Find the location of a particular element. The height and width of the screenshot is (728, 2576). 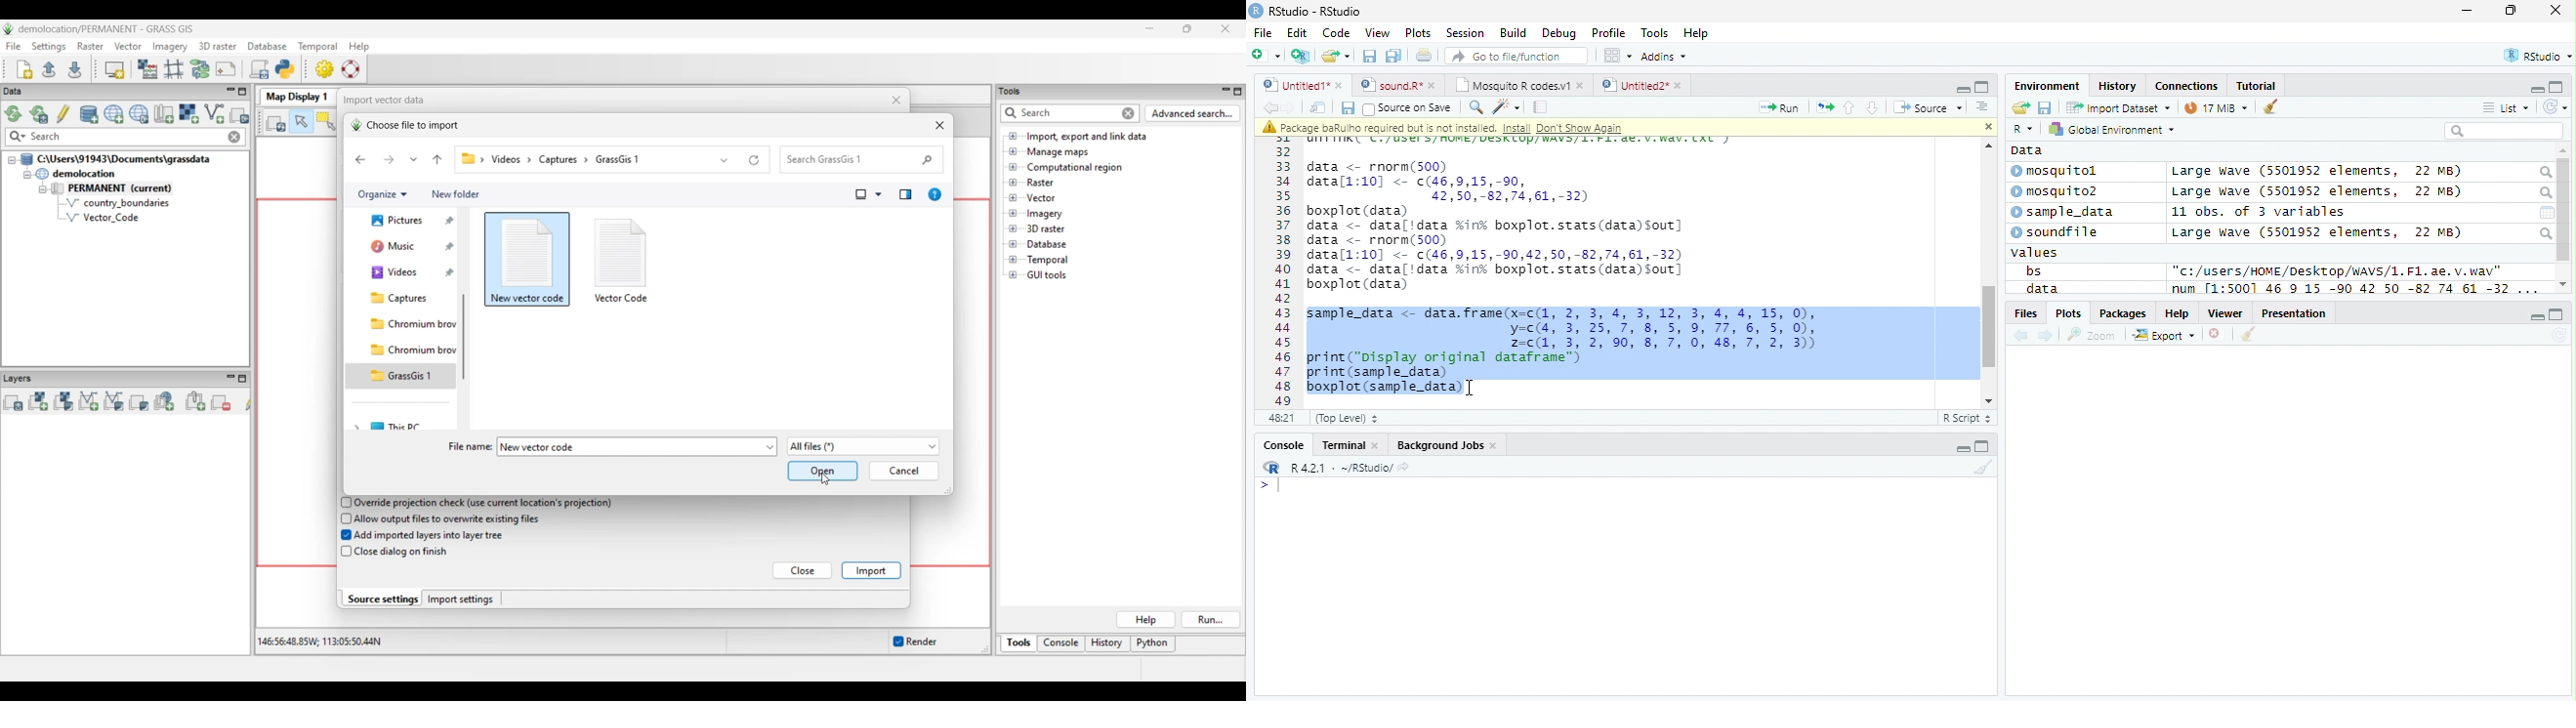

Save is located at coordinates (1347, 108).